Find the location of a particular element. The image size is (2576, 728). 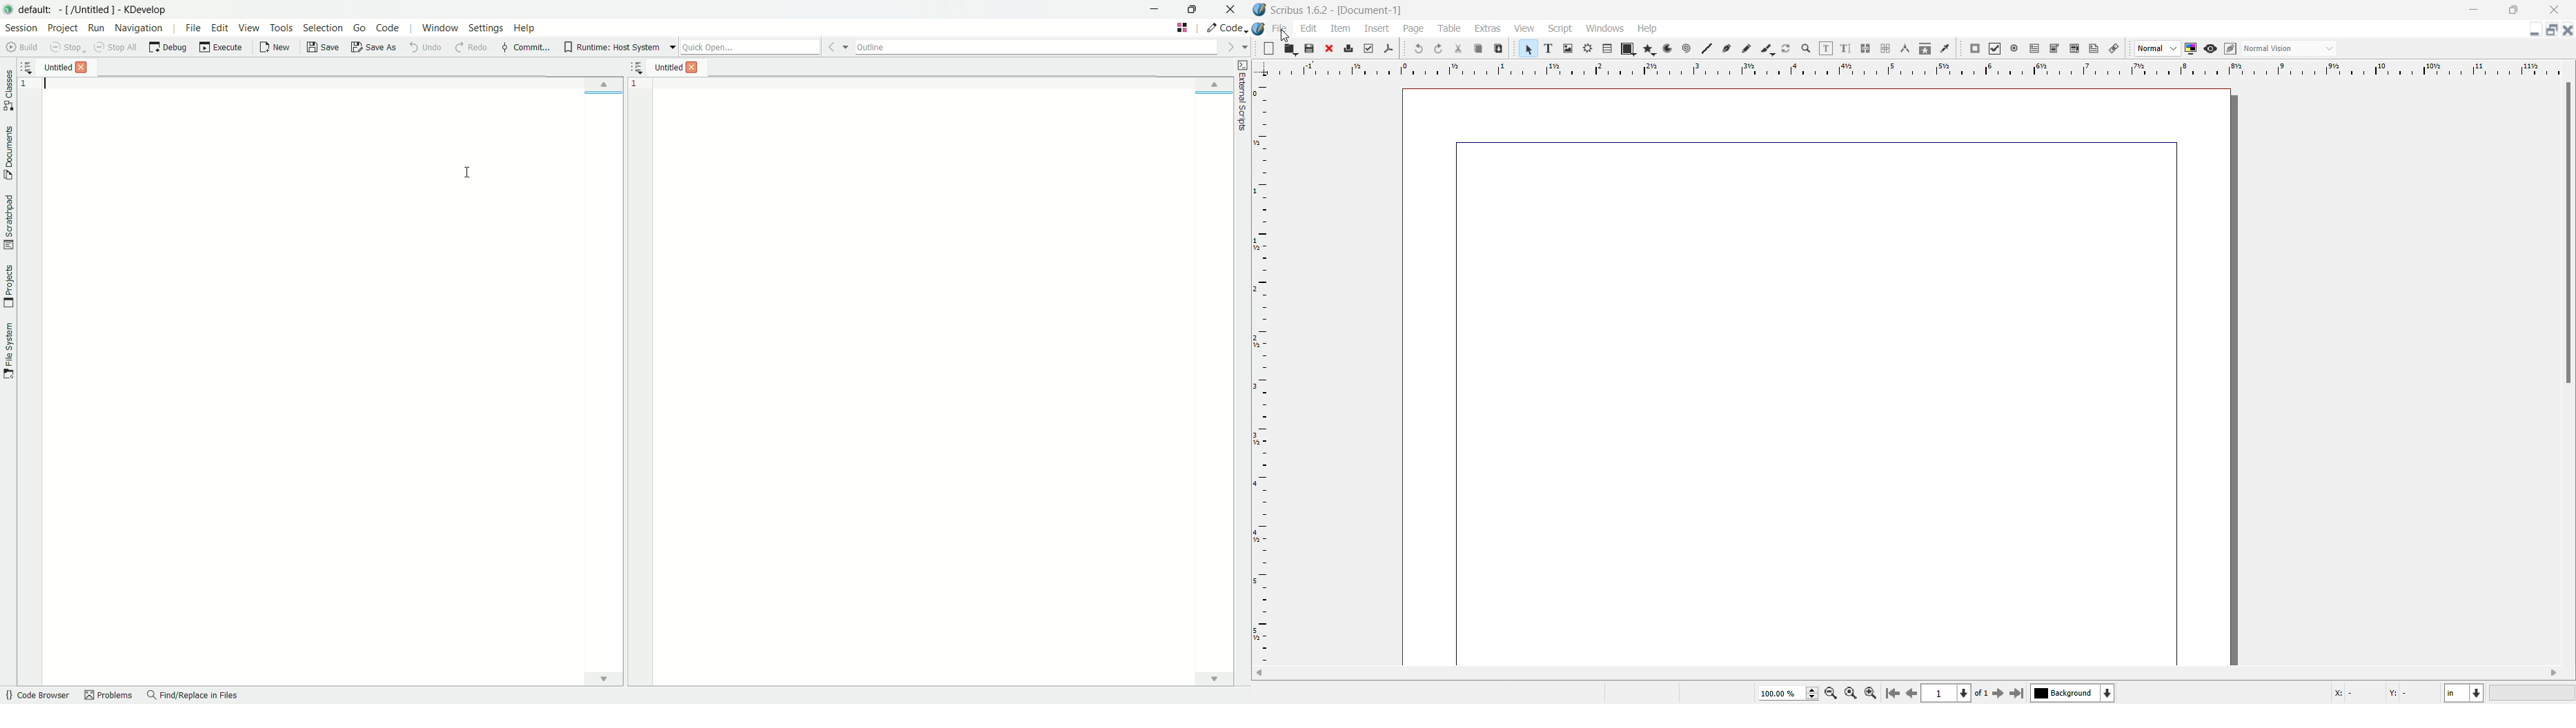

copy is located at coordinates (1480, 50).